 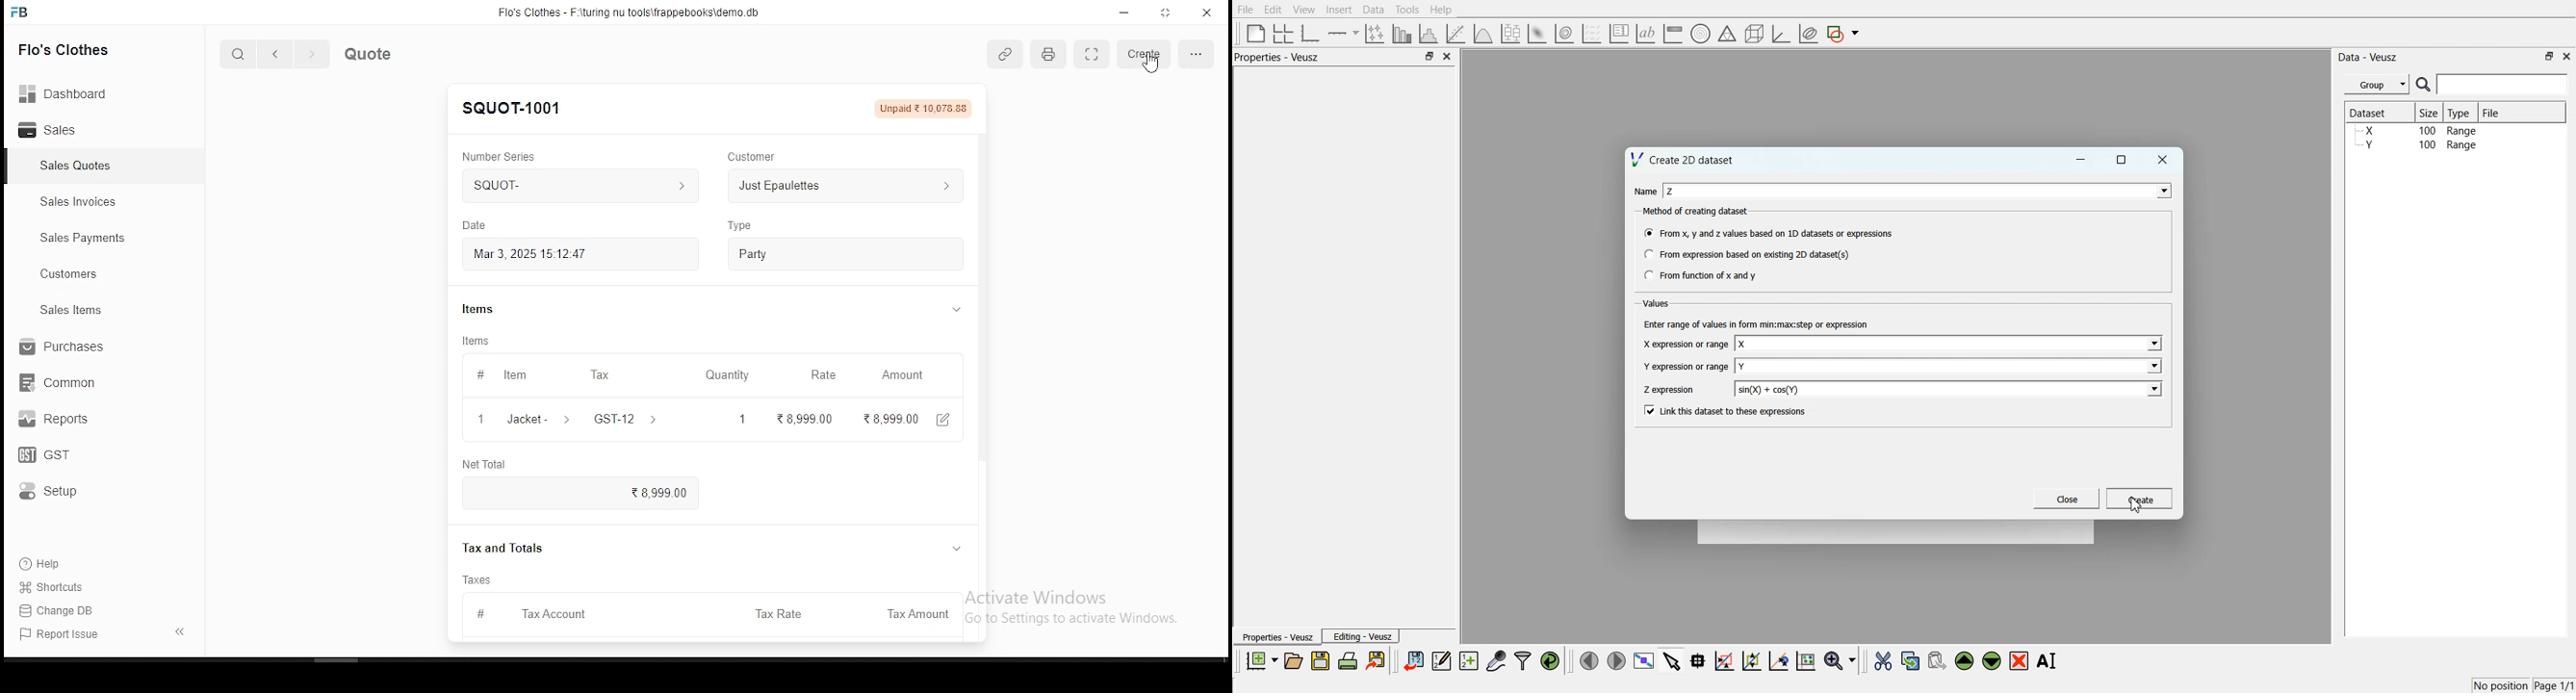 What do you see at coordinates (758, 152) in the screenshot?
I see `customer` at bounding box center [758, 152].